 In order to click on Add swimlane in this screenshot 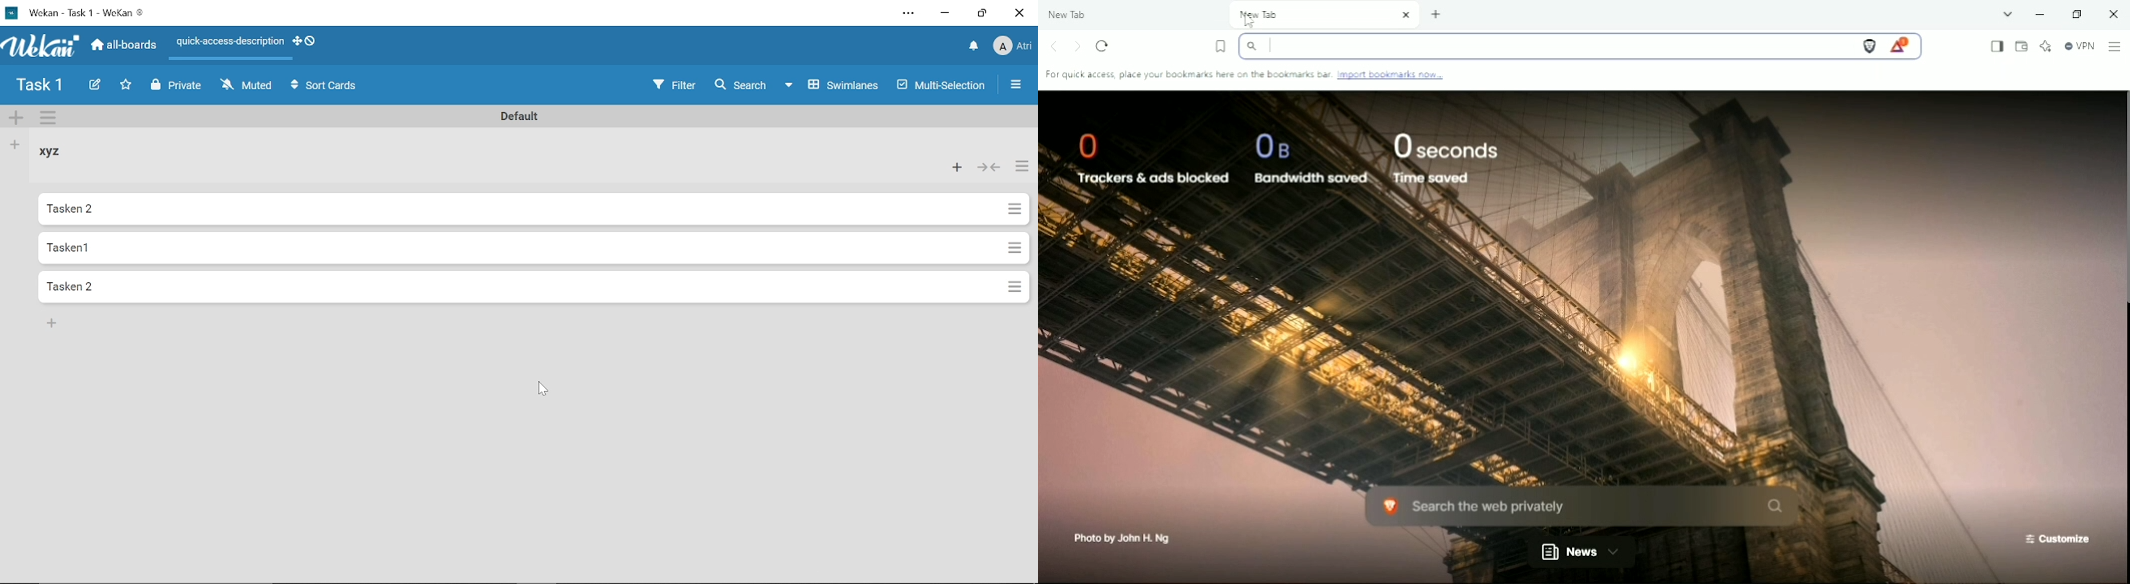, I will do `click(16, 119)`.